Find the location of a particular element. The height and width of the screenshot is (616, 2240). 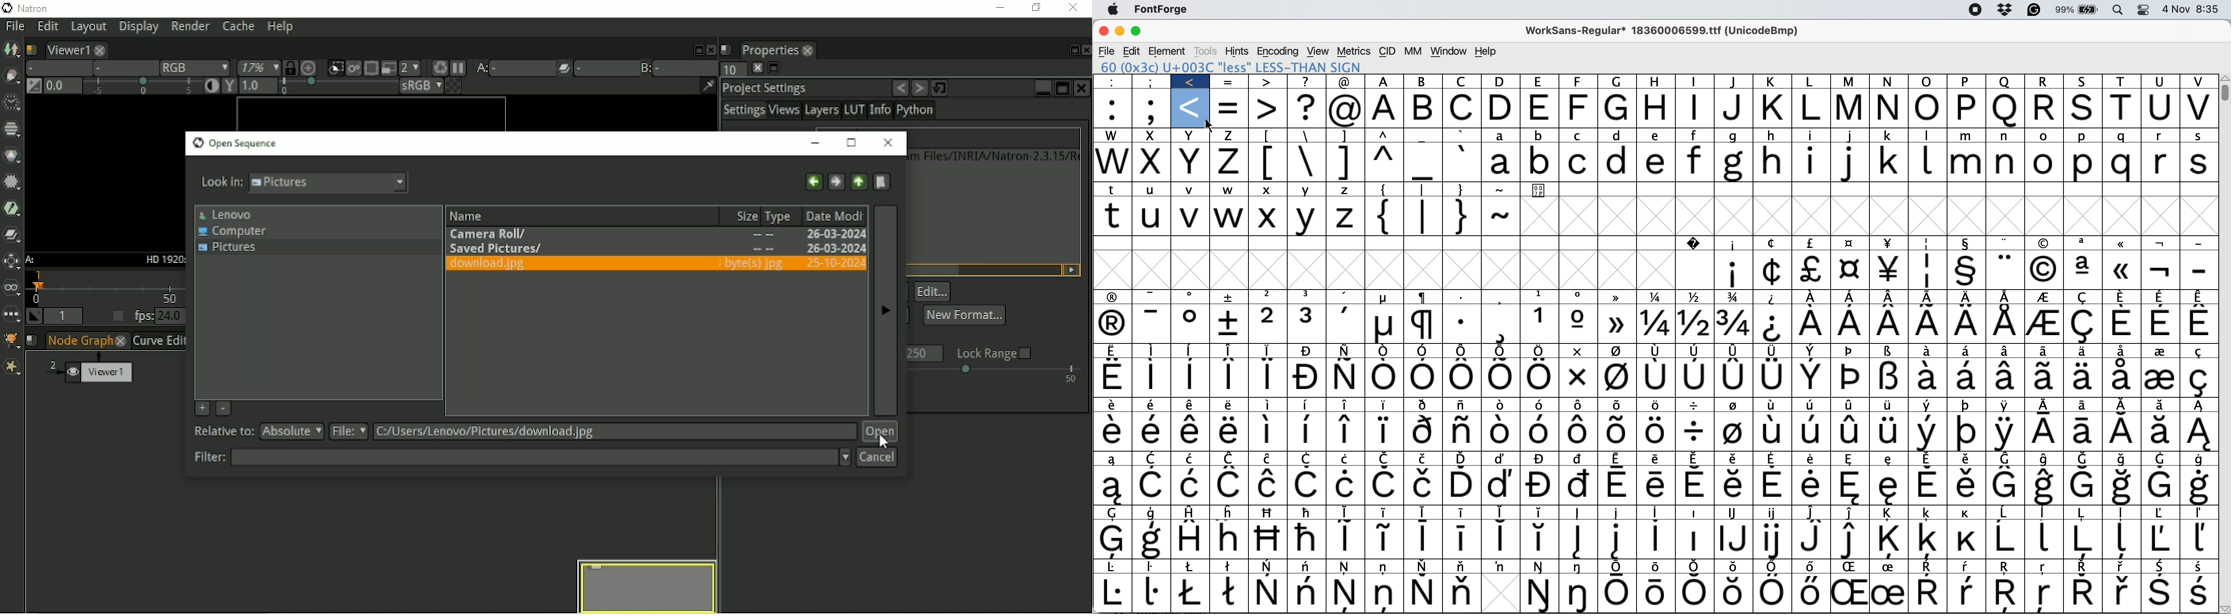

Symbol is located at coordinates (1462, 298).